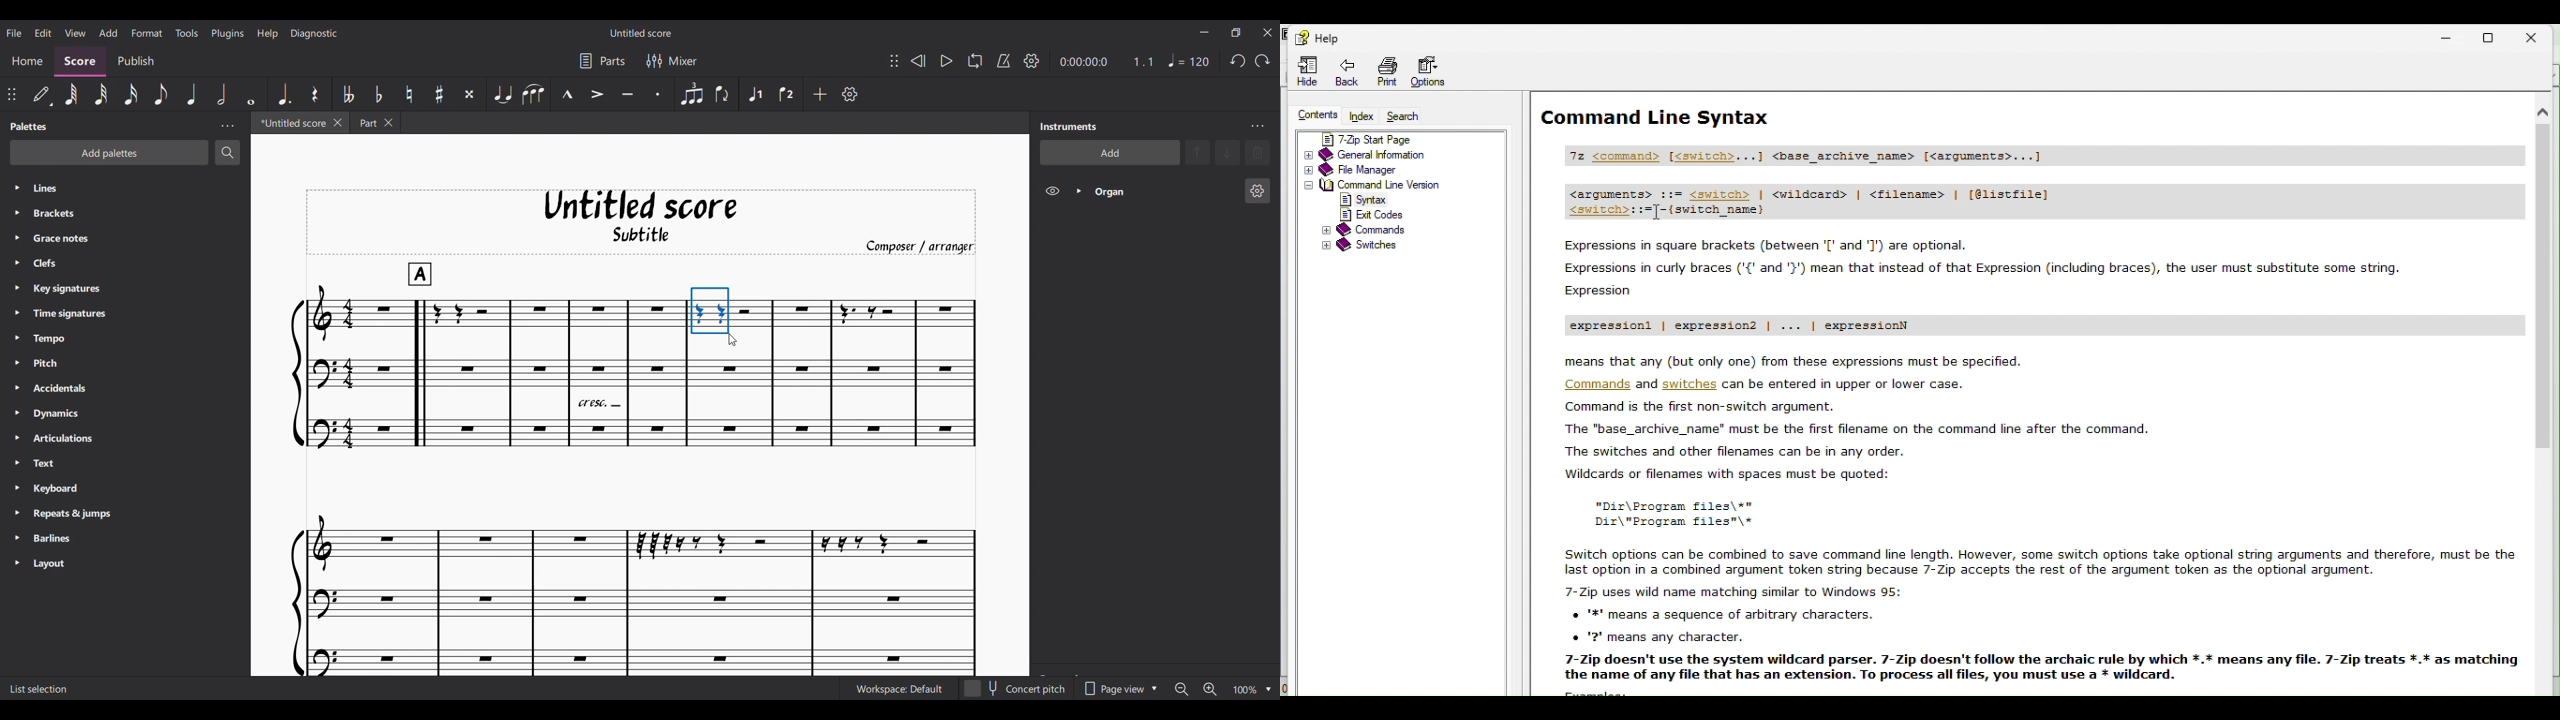 Image resolution: width=2576 pixels, height=728 pixels. I want to click on syntax, so click(1363, 201).